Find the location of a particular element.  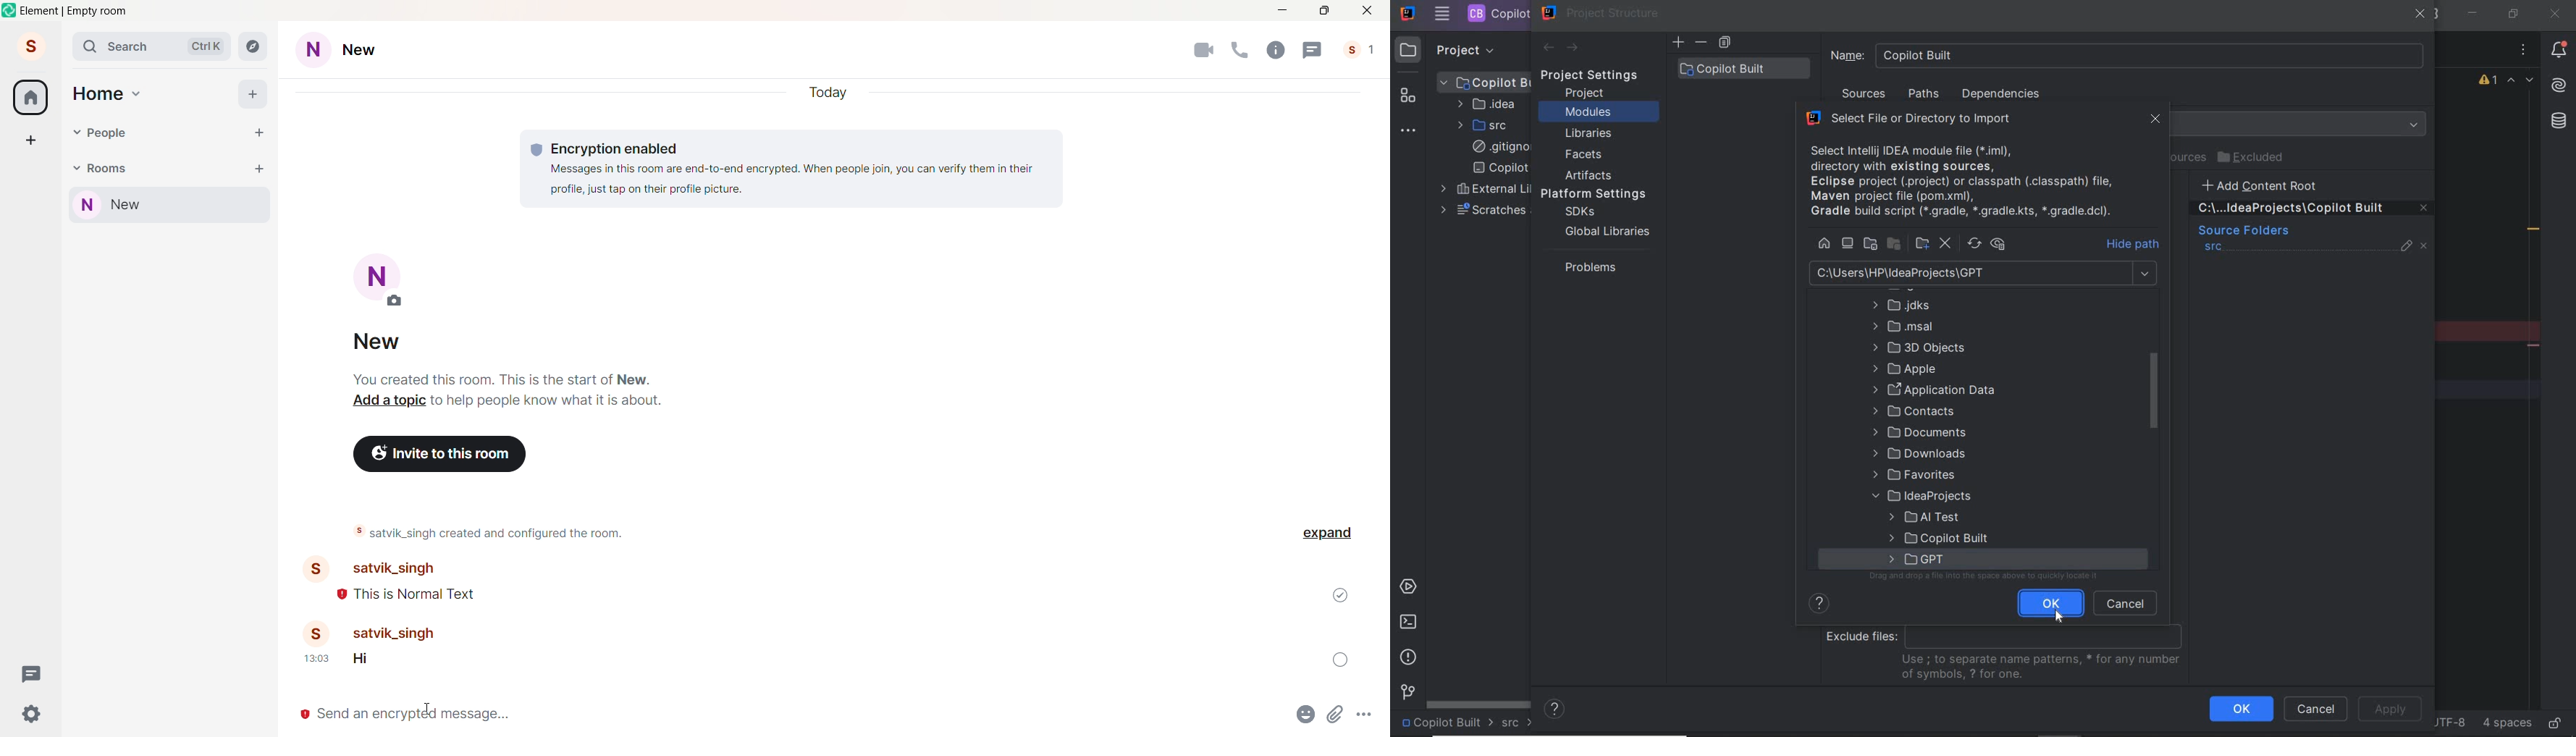

Today is located at coordinates (831, 90).